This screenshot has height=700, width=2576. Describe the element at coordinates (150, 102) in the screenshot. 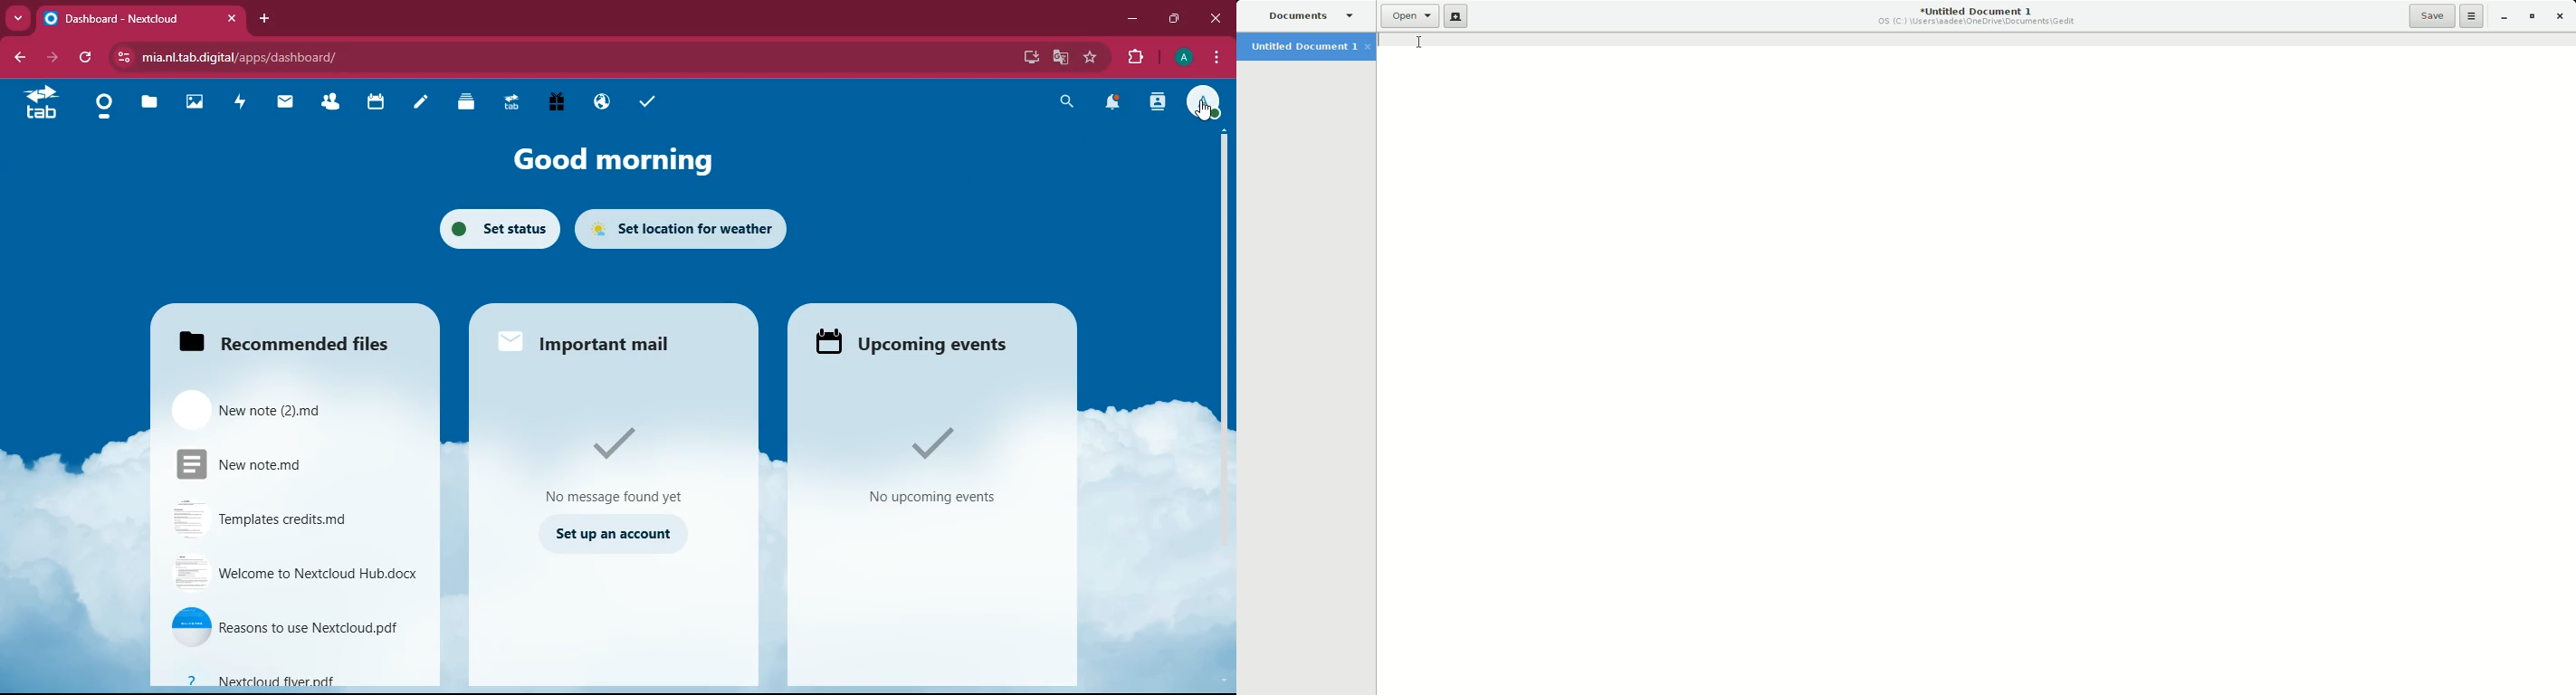

I see `files` at that location.